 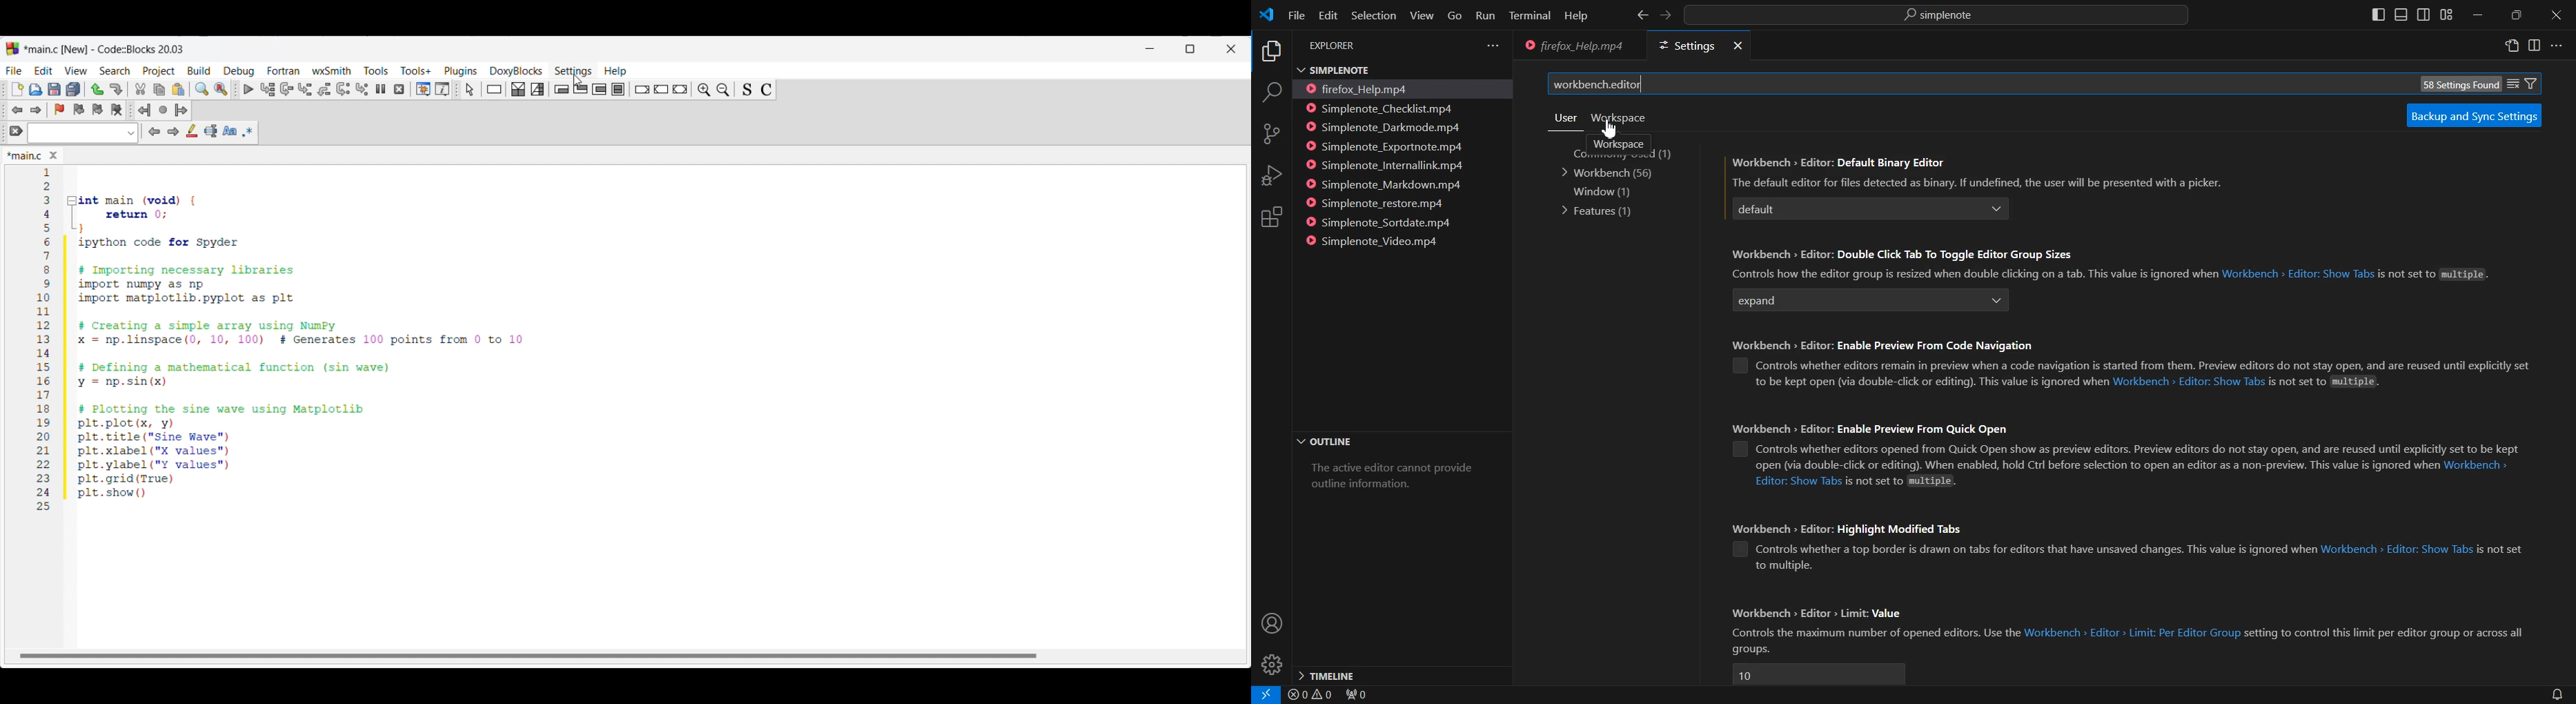 I want to click on File, so click(x=1295, y=14).